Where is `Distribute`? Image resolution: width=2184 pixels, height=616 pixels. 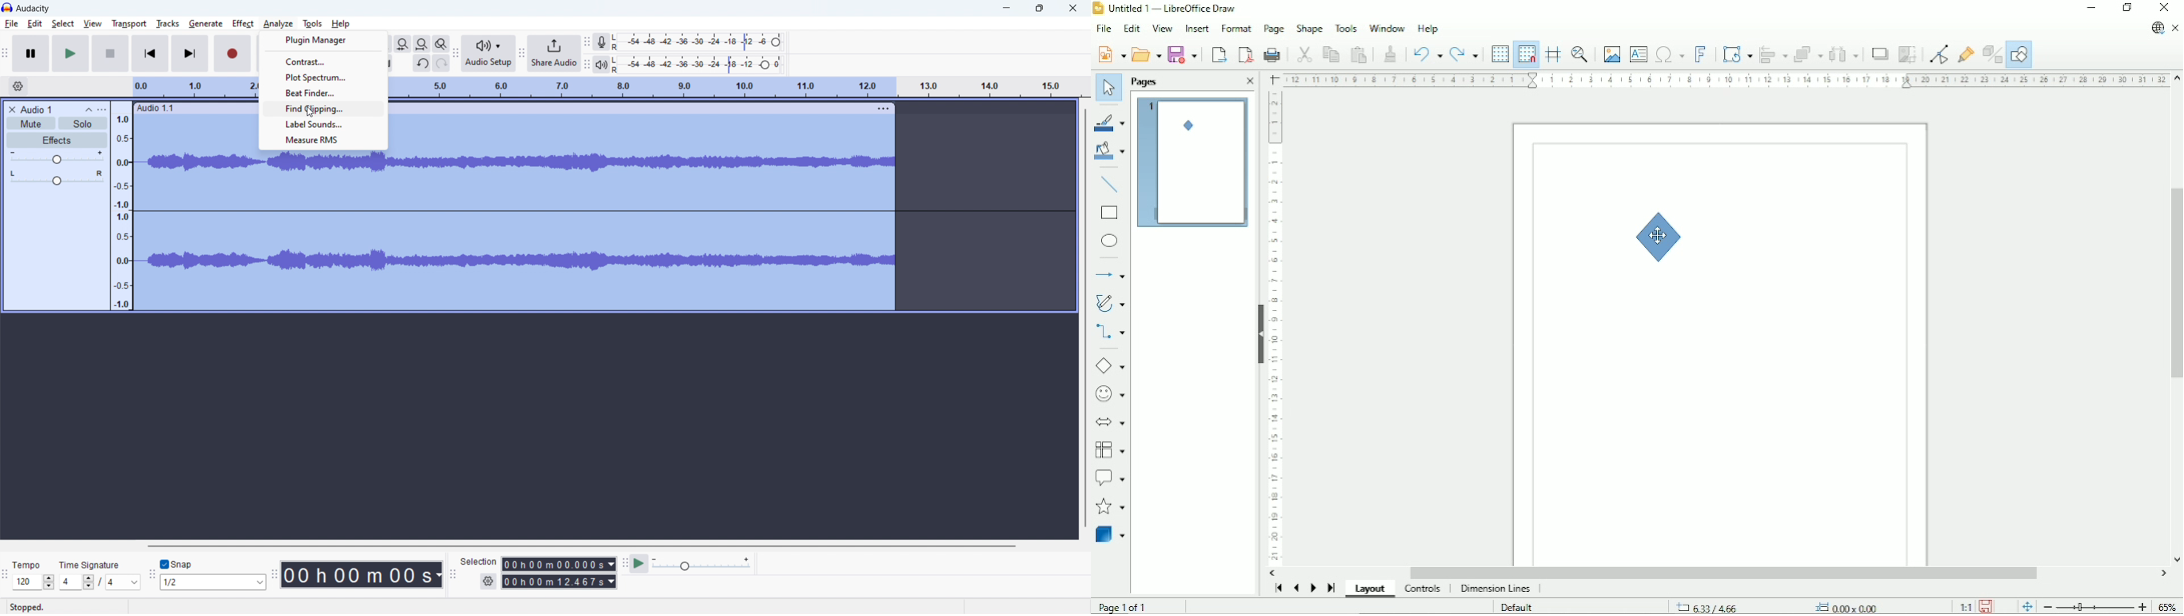 Distribute is located at coordinates (1844, 53).